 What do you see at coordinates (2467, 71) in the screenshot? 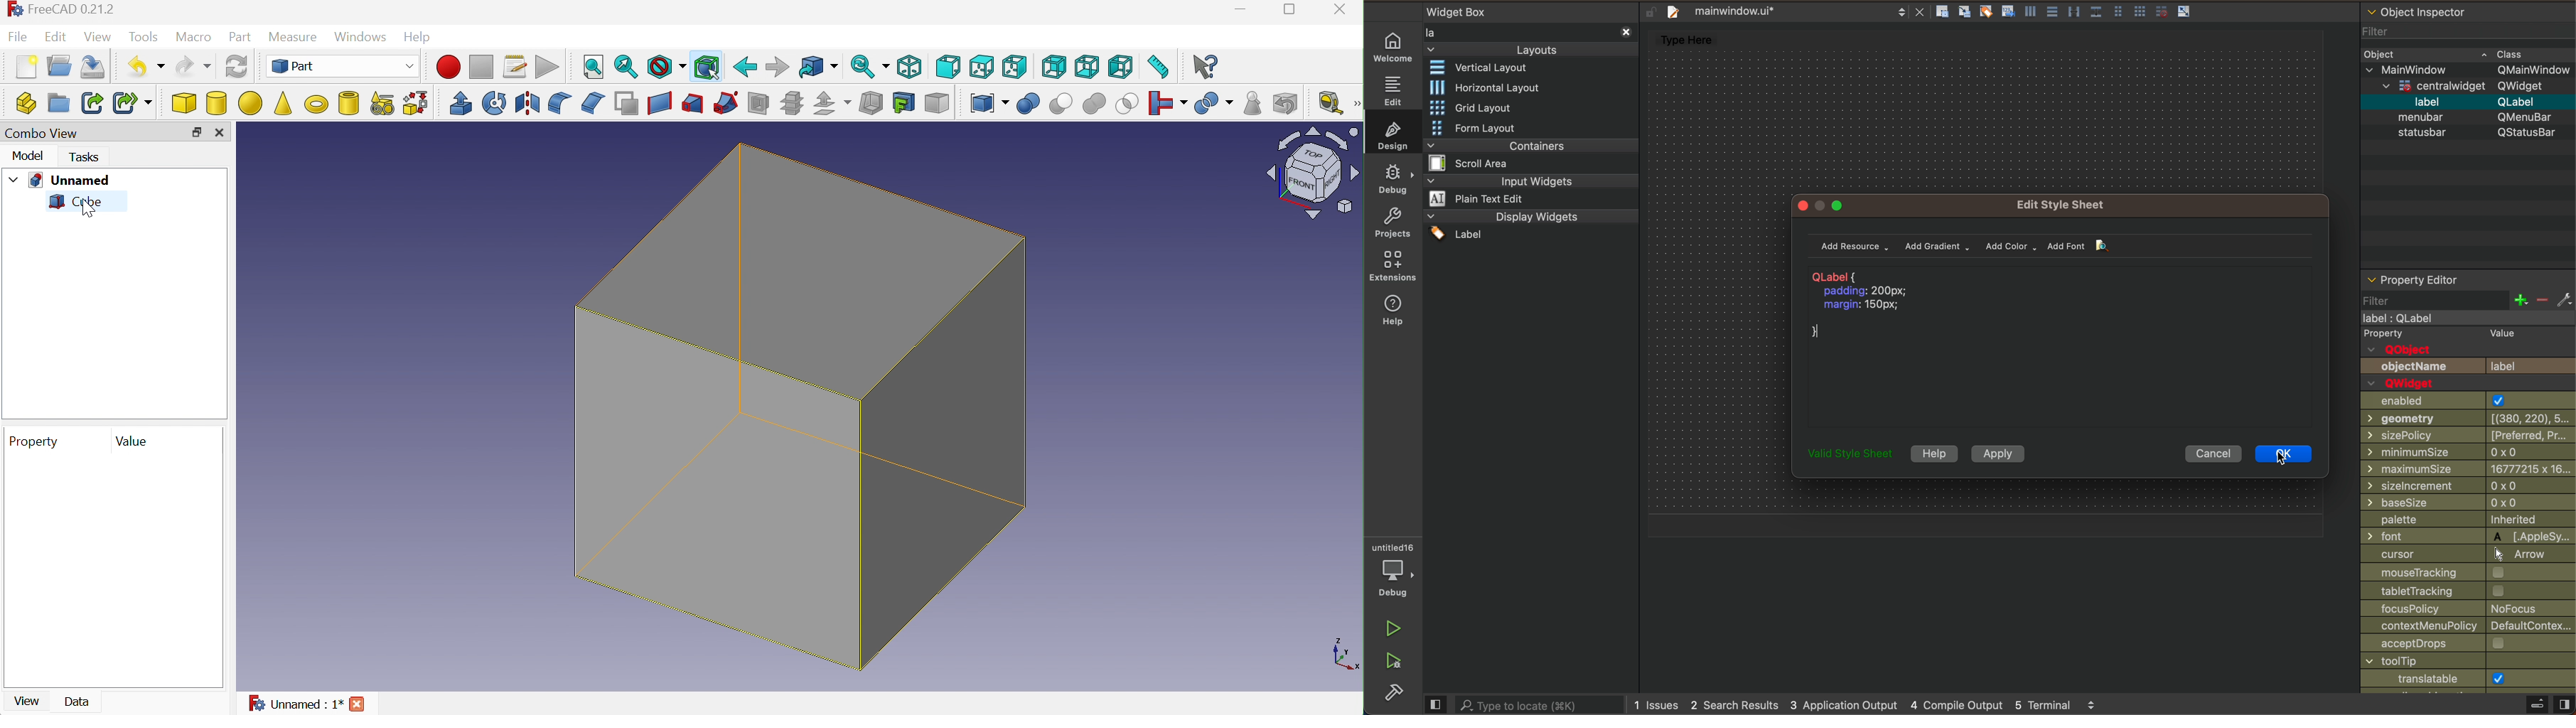
I see `main window` at bounding box center [2467, 71].